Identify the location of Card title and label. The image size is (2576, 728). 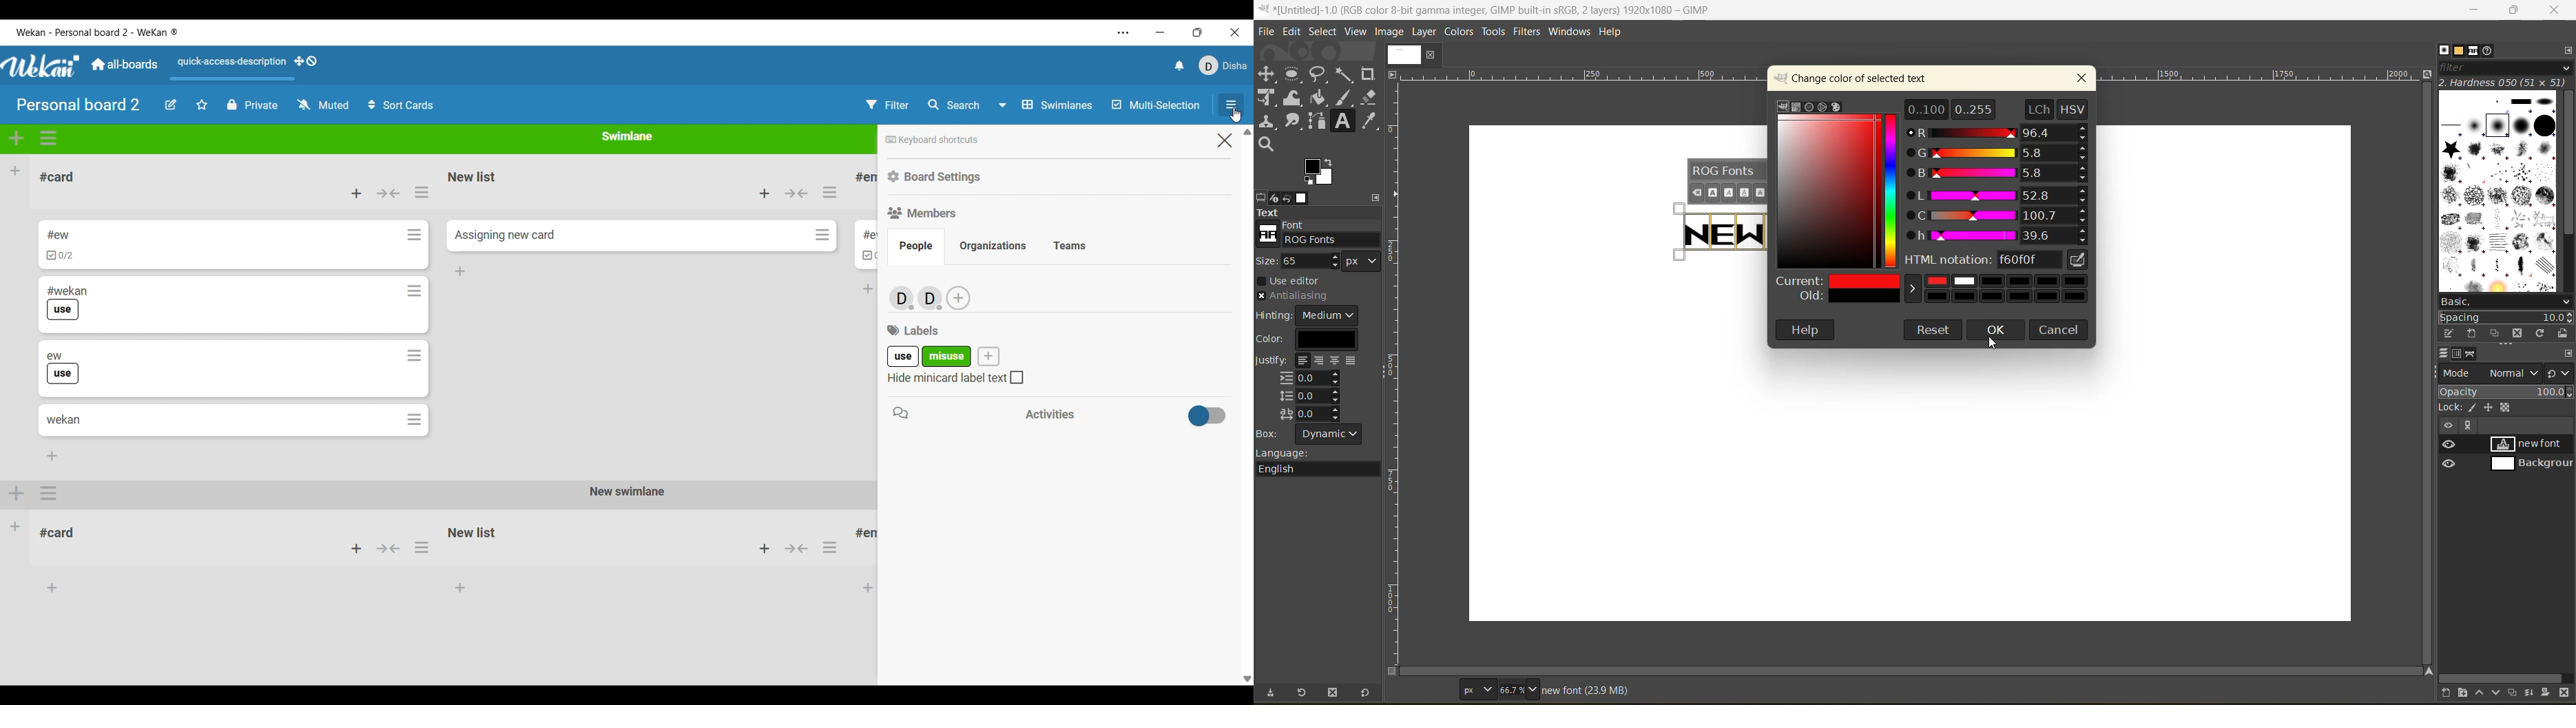
(67, 303).